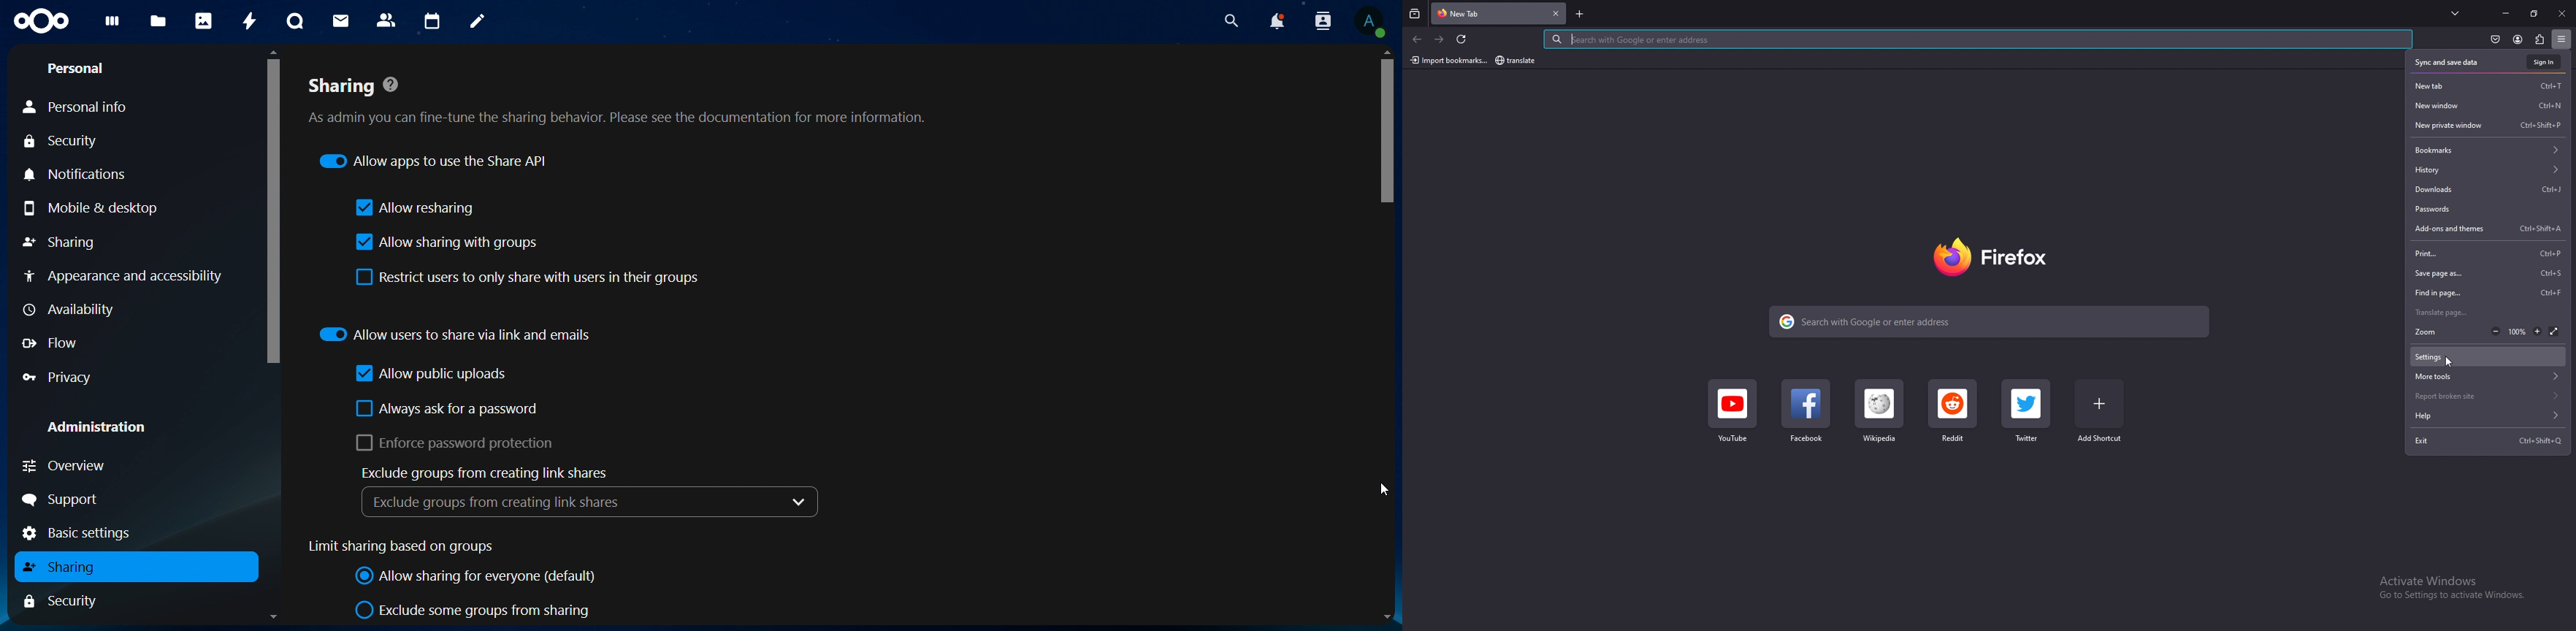 The image size is (2576, 644). What do you see at coordinates (1580, 14) in the screenshot?
I see `add tab` at bounding box center [1580, 14].